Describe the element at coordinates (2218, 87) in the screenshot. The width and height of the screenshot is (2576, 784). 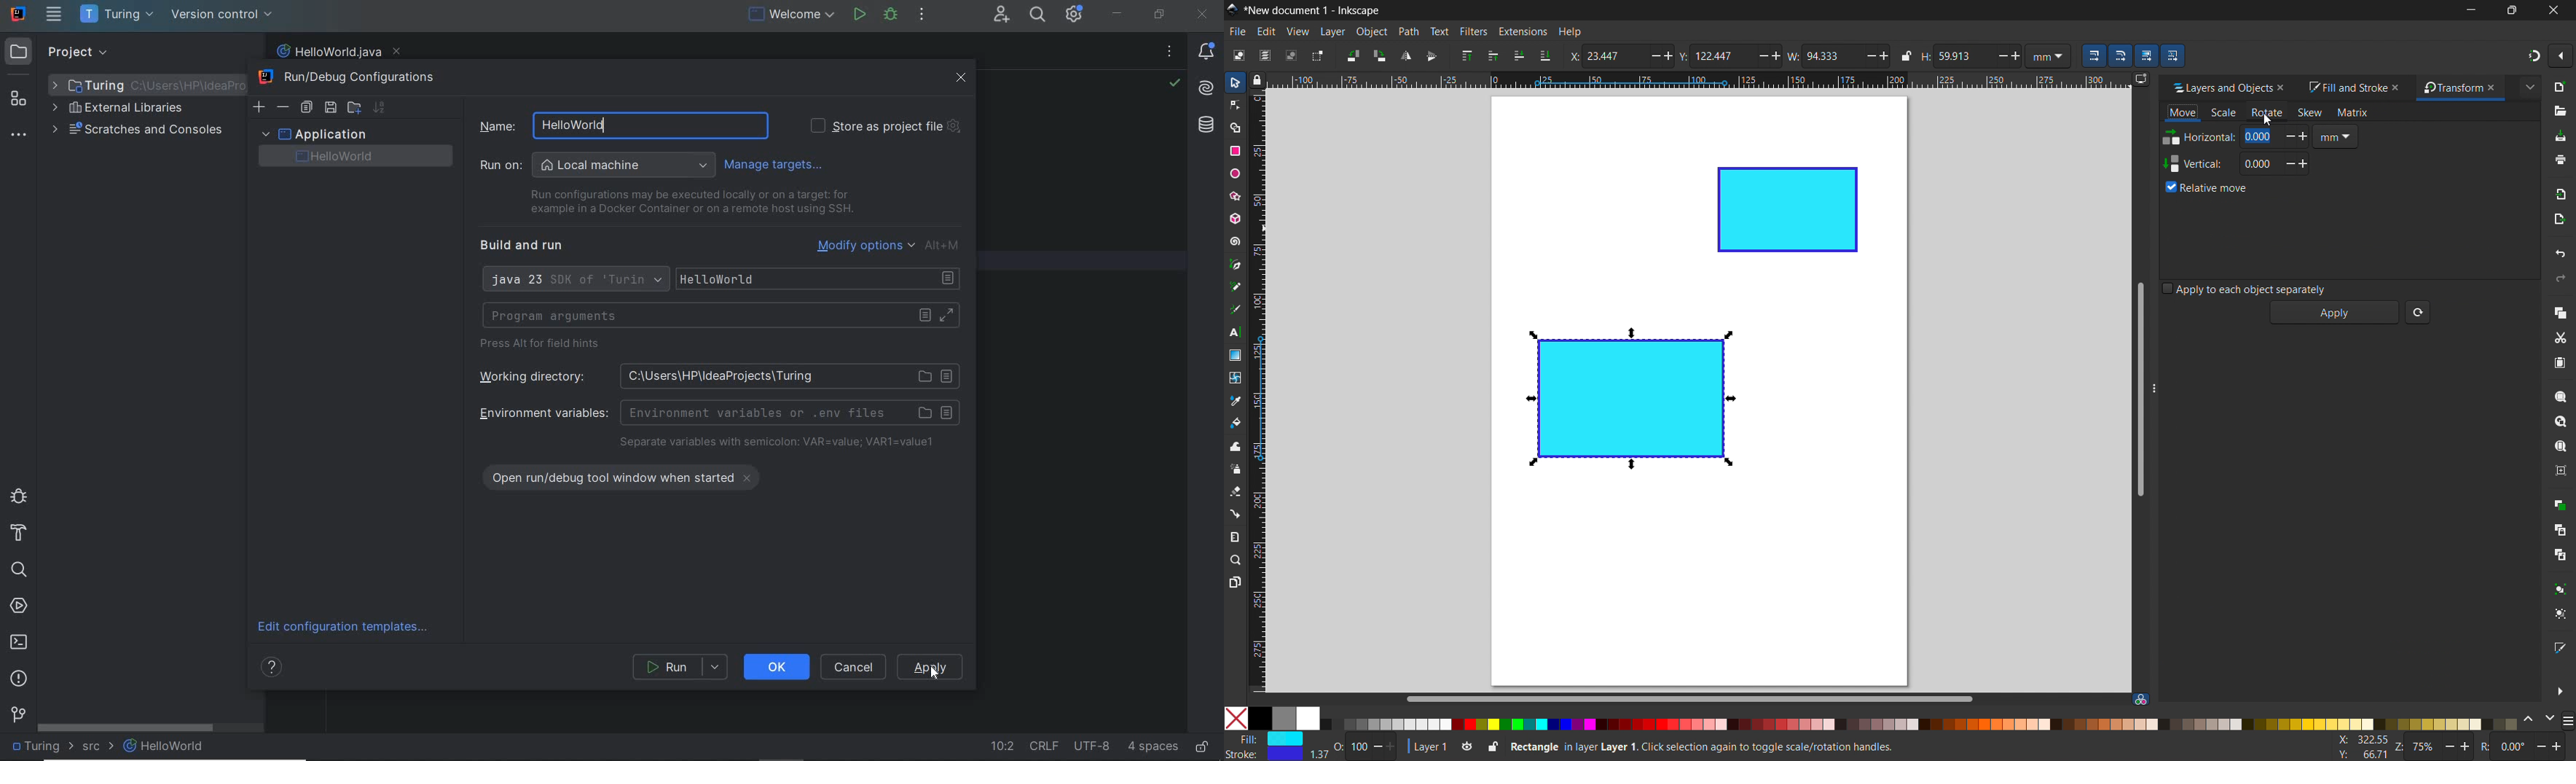
I see `layers and objects` at that location.